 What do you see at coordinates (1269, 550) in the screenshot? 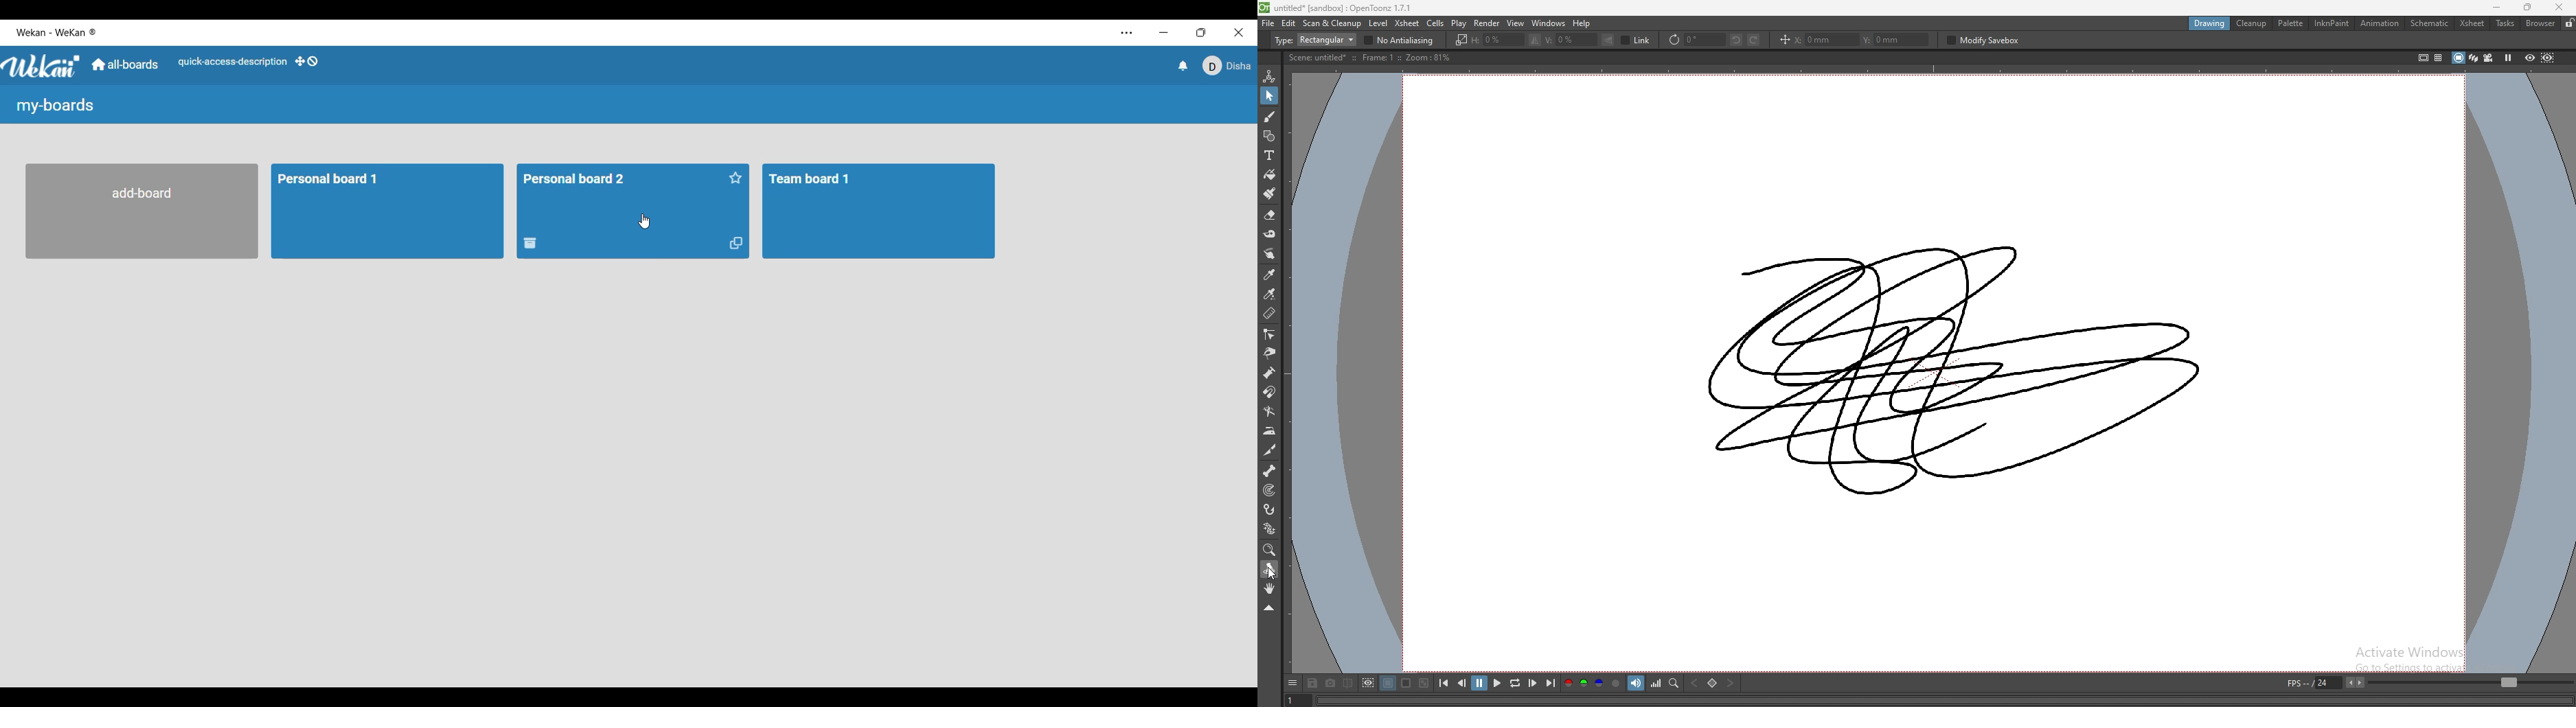
I see `zoom` at bounding box center [1269, 550].